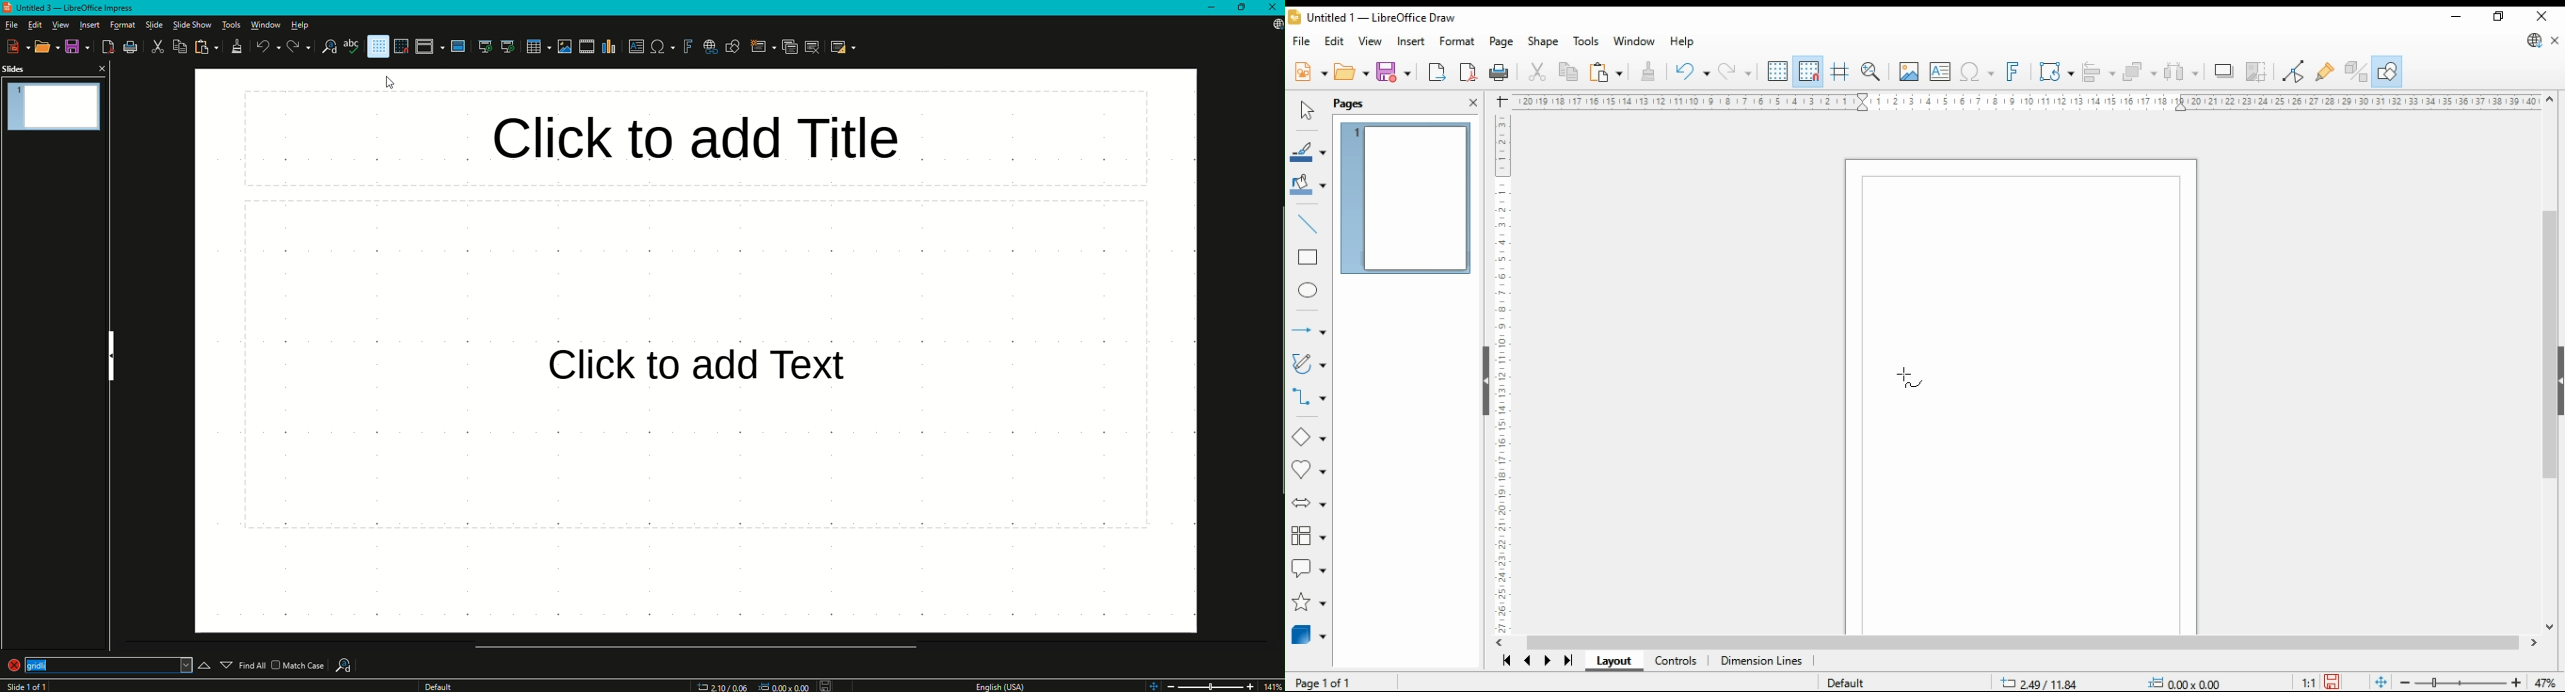 The image size is (2576, 700). What do you see at coordinates (1538, 71) in the screenshot?
I see `cut` at bounding box center [1538, 71].